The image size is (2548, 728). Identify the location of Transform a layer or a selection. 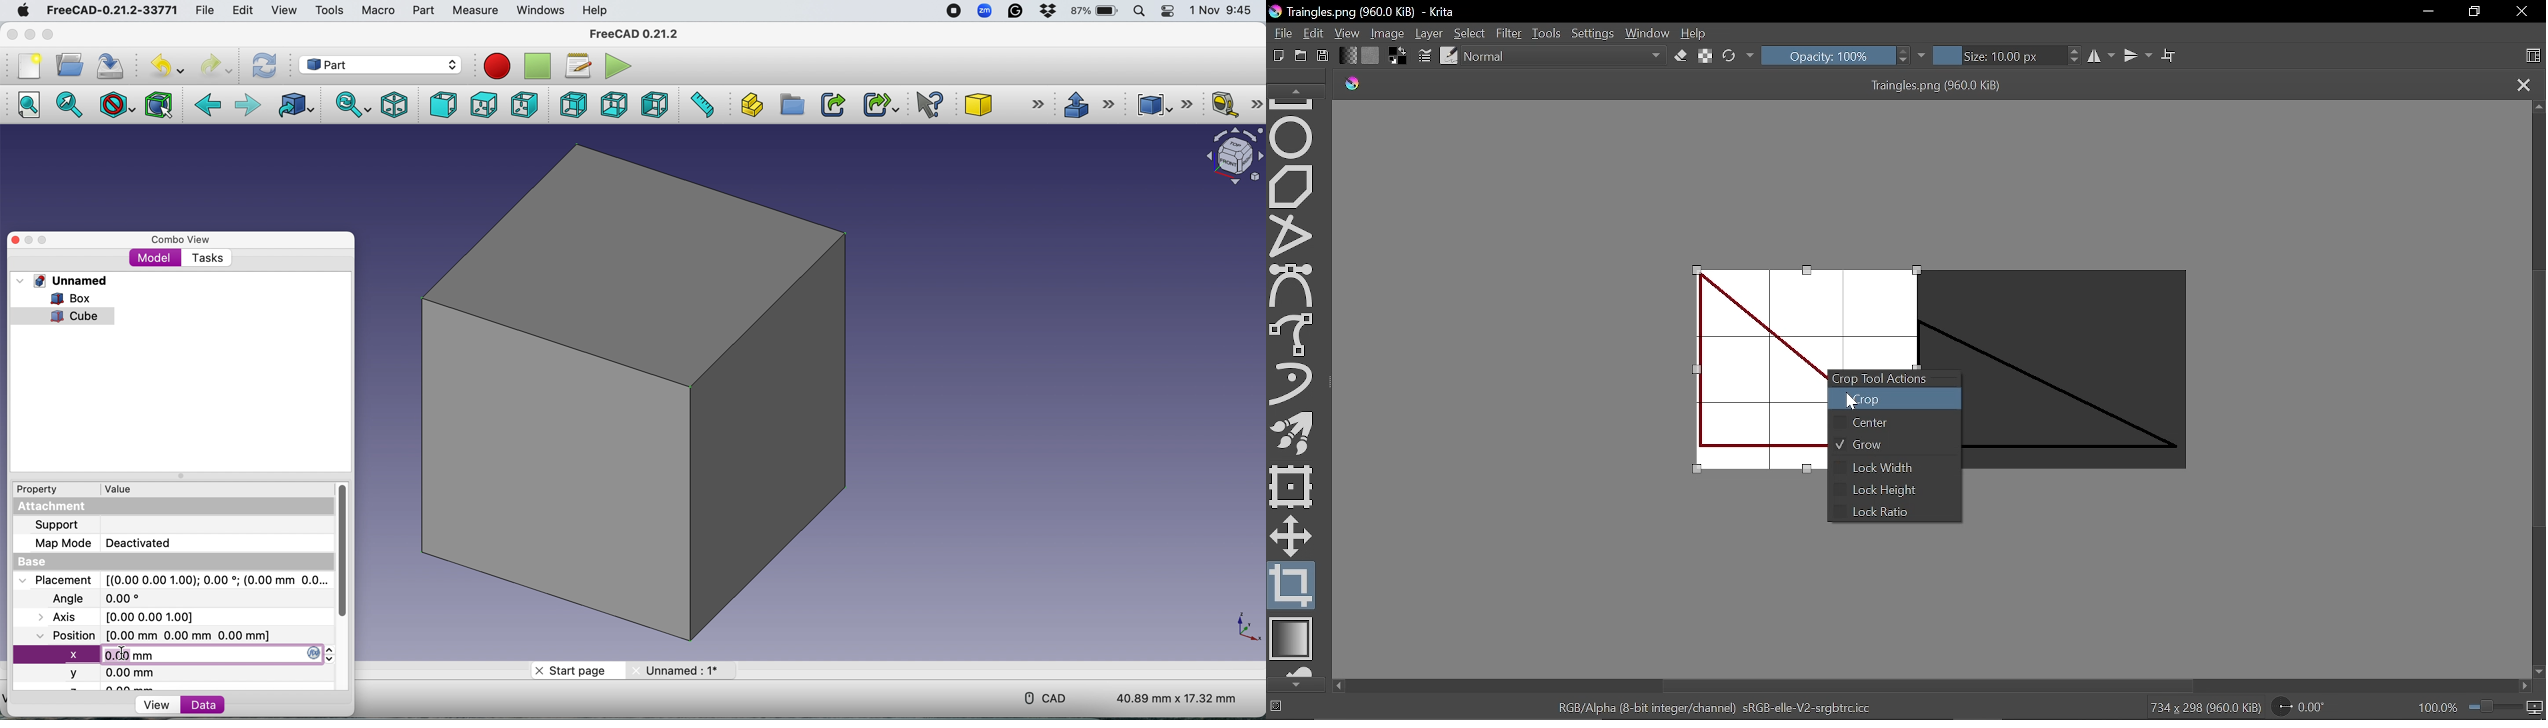
(1292, 485).